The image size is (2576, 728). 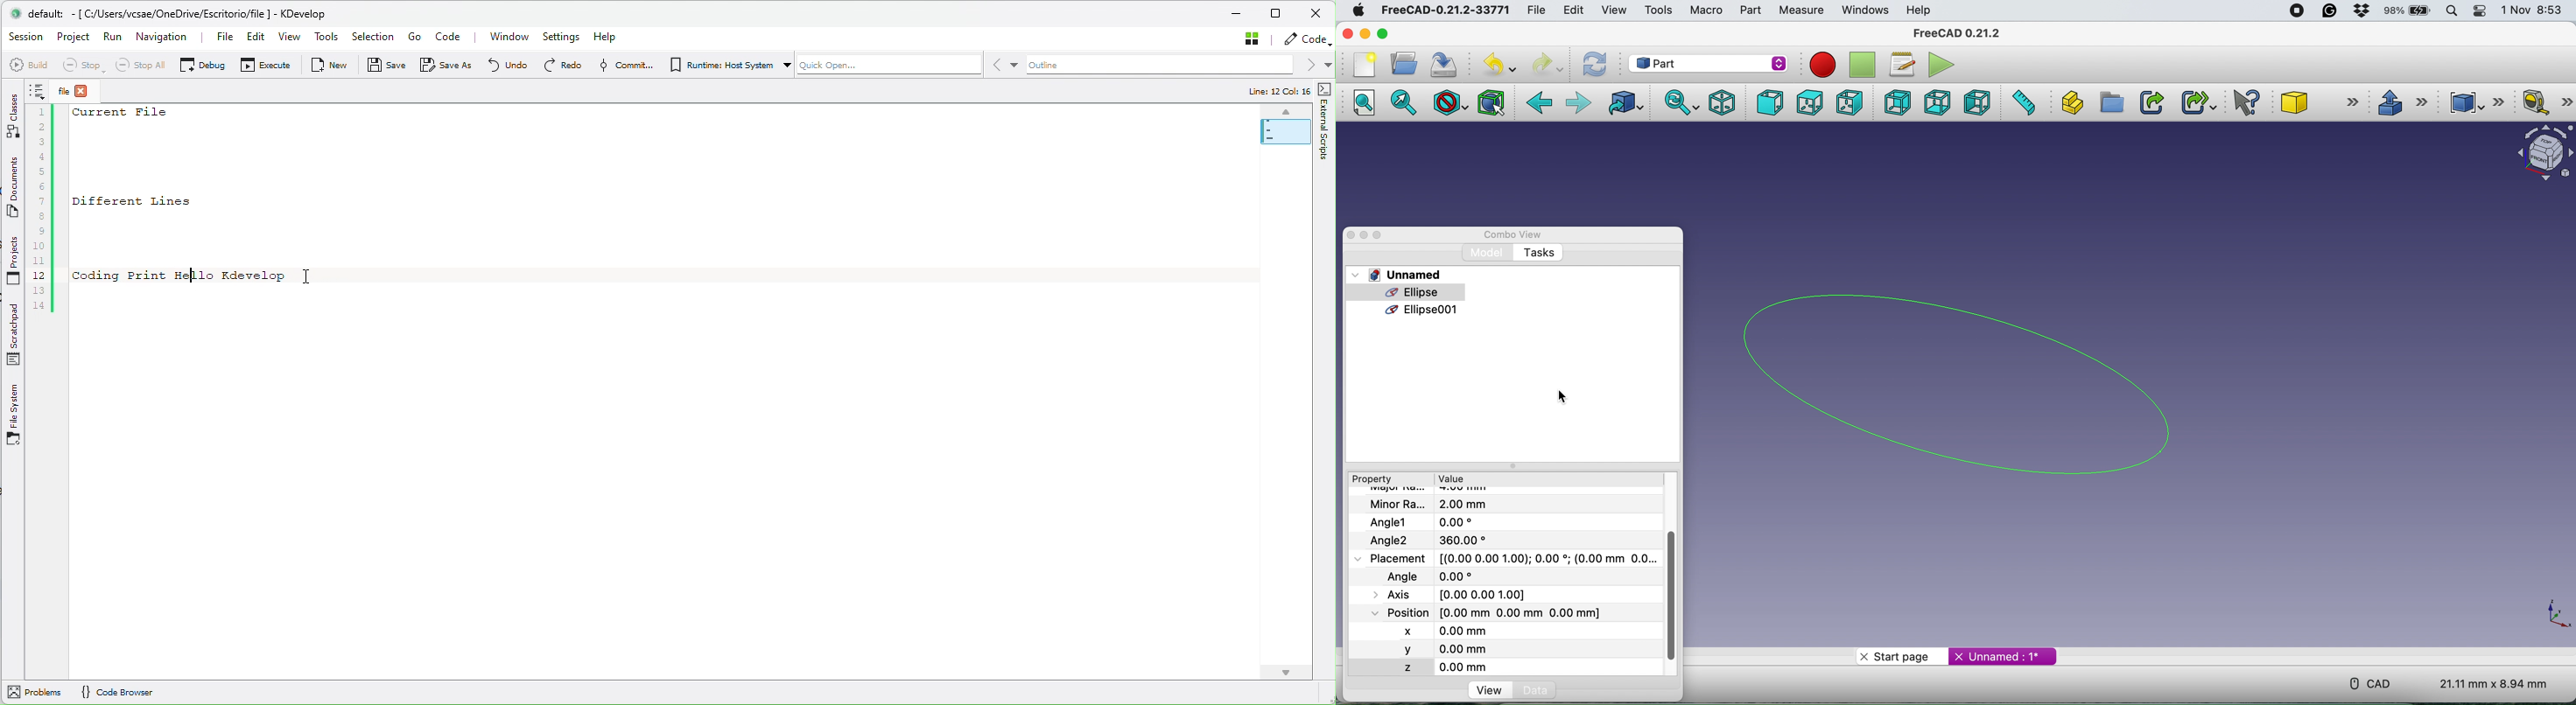 What do you see at coordinates (2363, 11) in the screenshot?
I see `dropbox` at bounding box center [2363, 11].